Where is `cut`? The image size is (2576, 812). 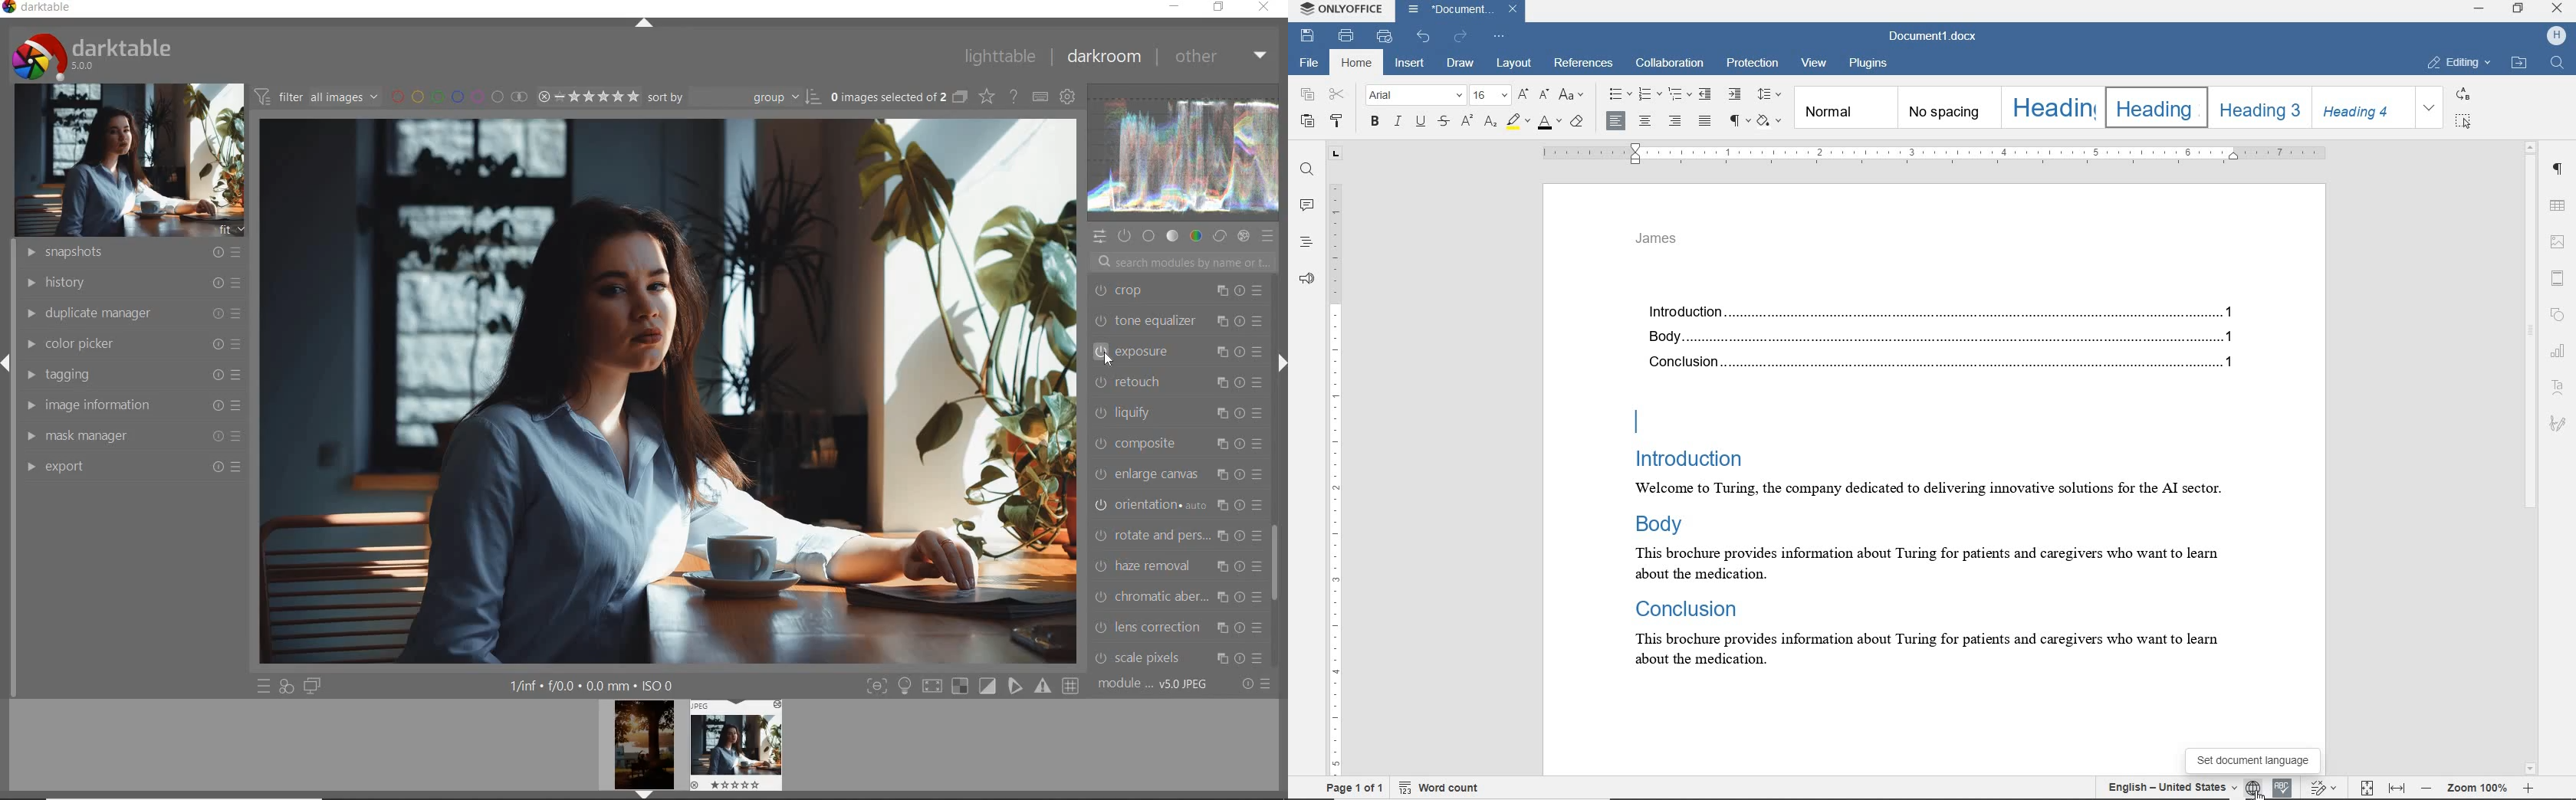
cut is located at coordinates (1338, 95).